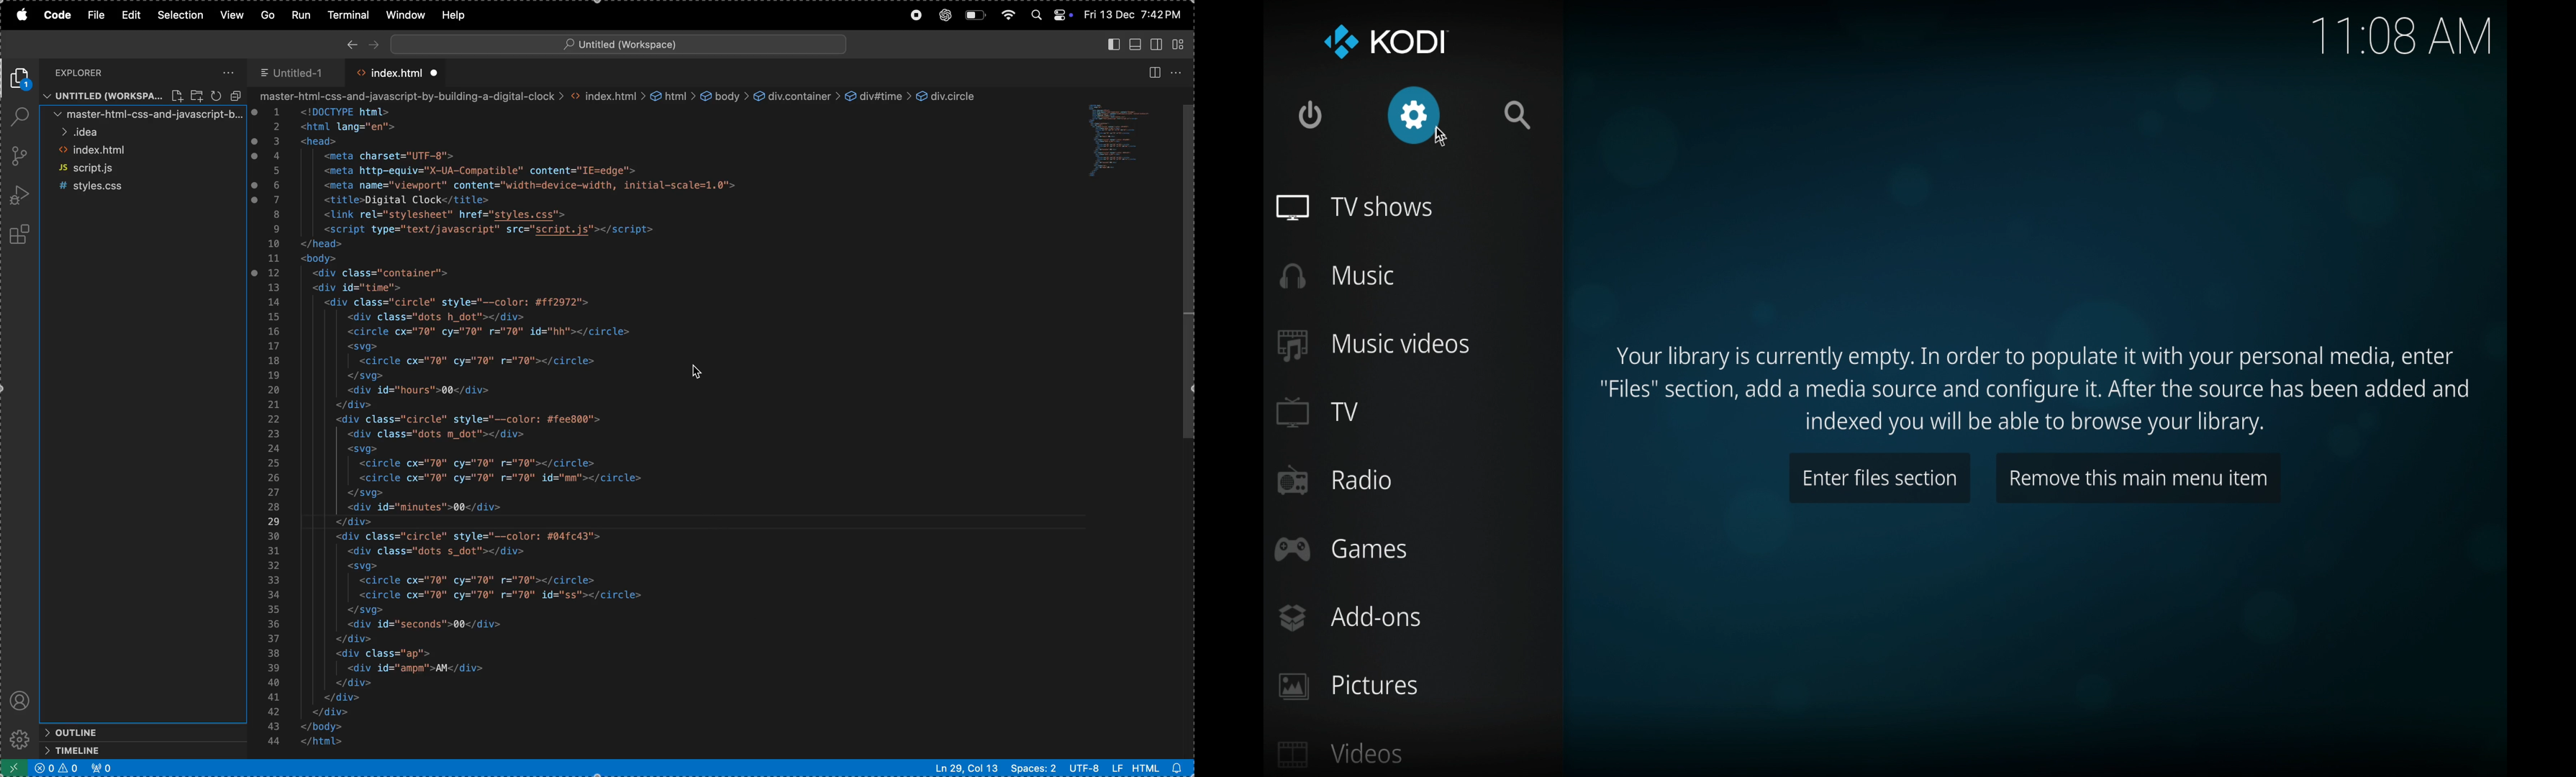 This screenshot has height=784, width=2576. I want to click on open remote window, so click(12, 768).